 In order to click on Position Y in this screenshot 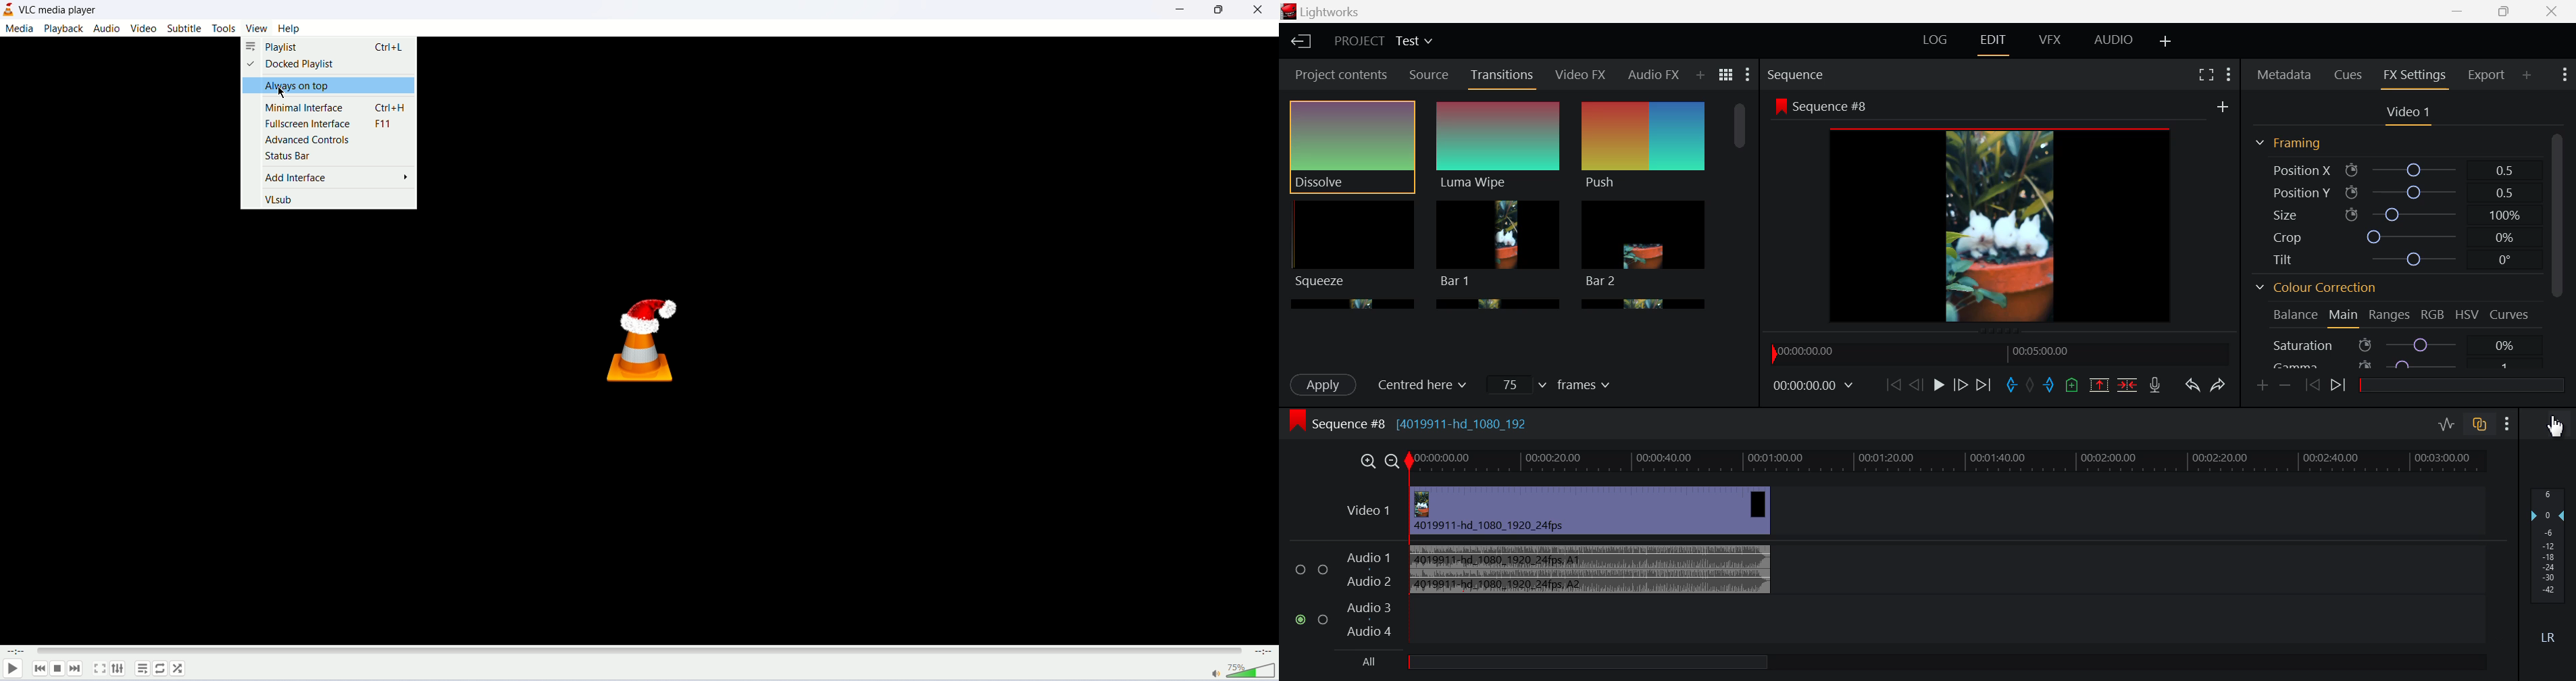, I will do `click(2395, 190)`.